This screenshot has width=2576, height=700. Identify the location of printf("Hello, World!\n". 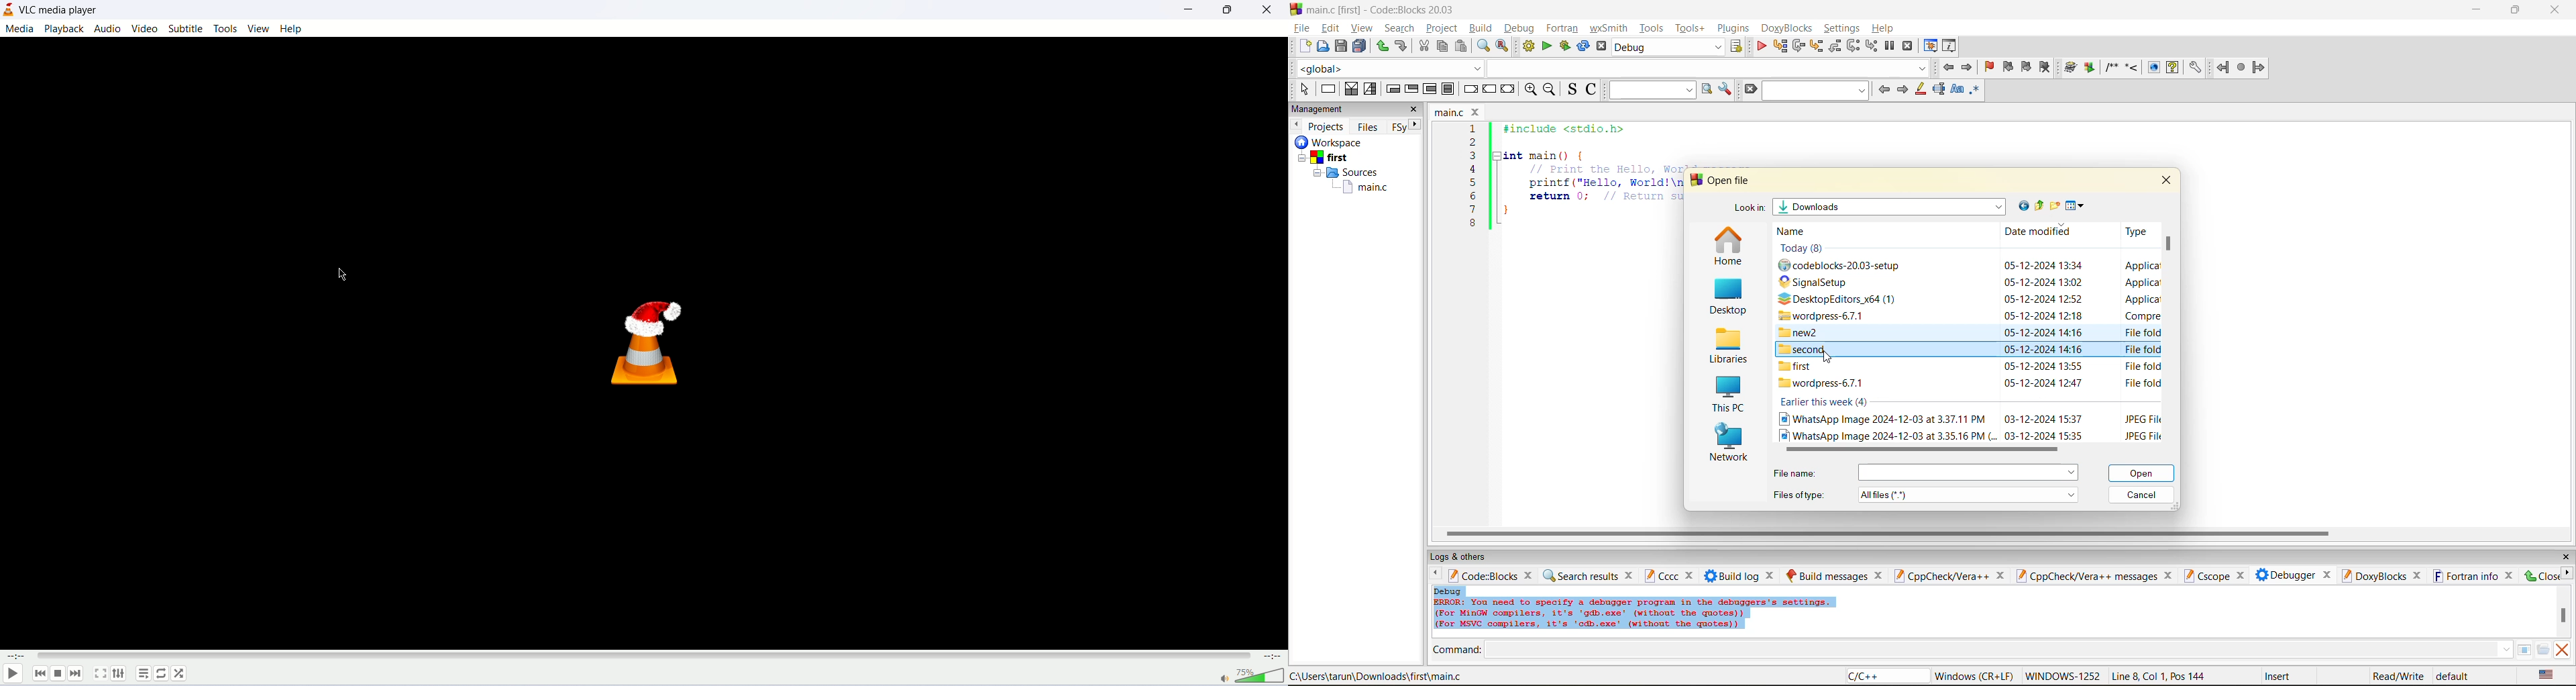
(1605, 183).